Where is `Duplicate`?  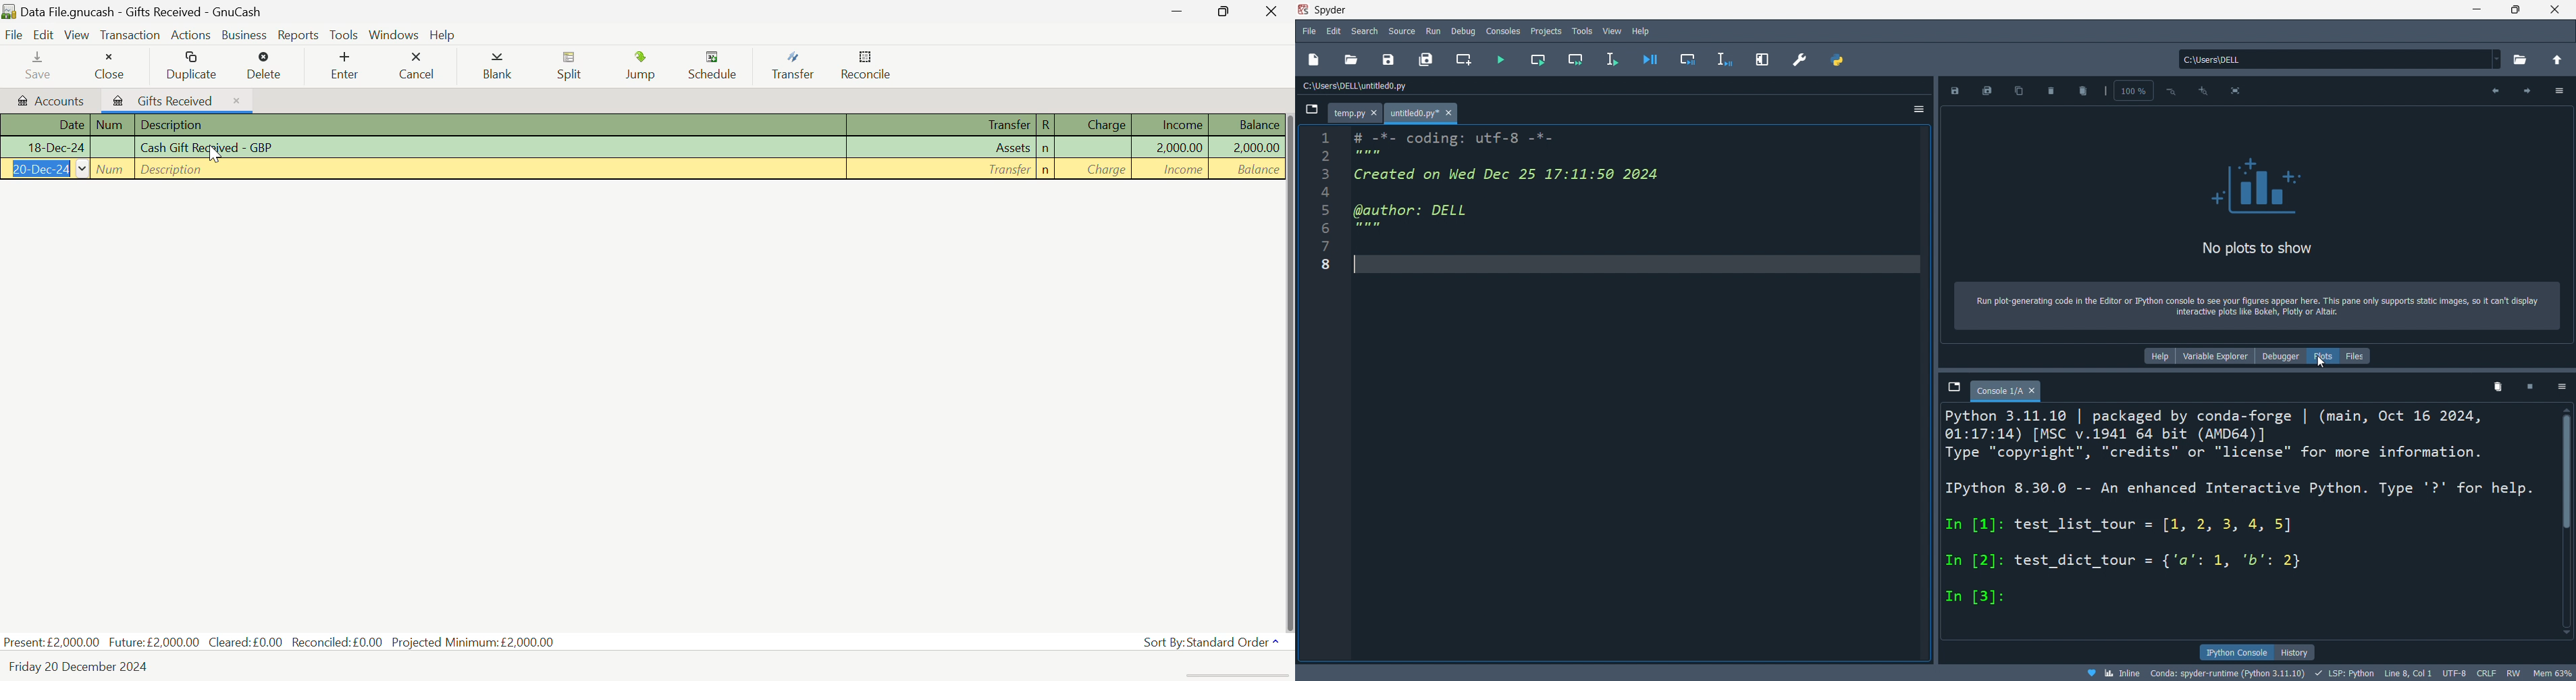 Duplicate is located at coordinates (192, 65).